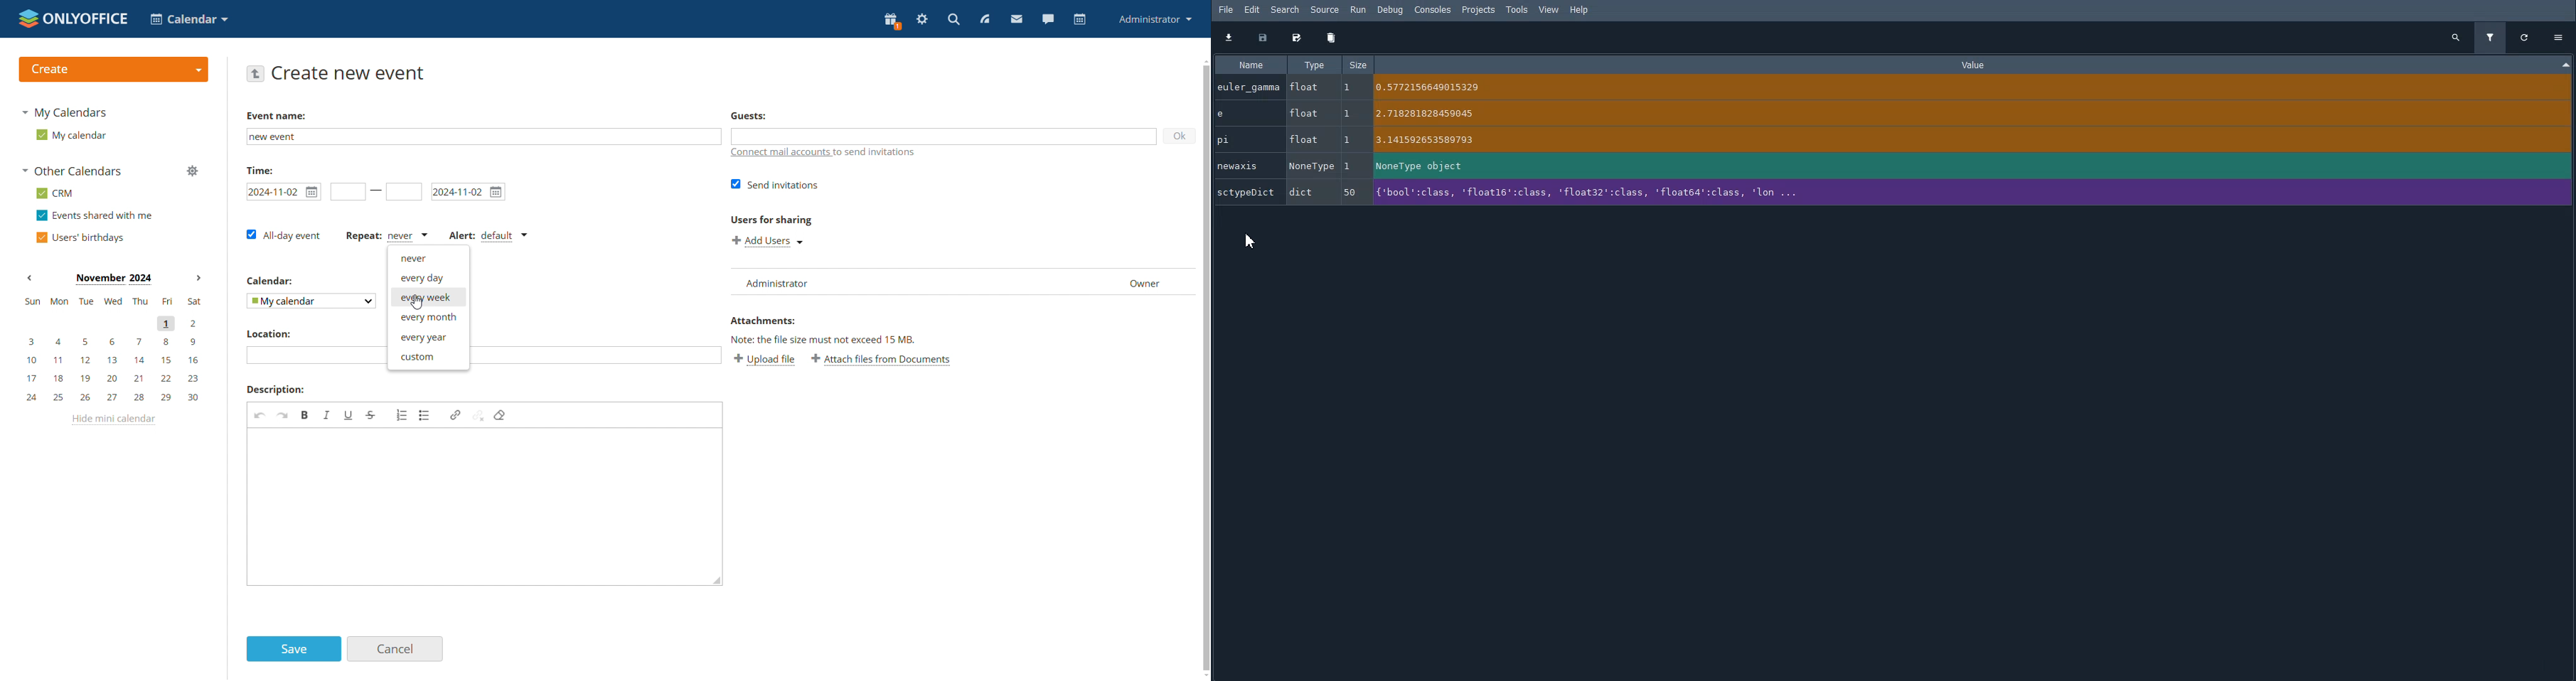  What do you see at coordinates (1370, 87) in the screenshot?
I see `euler_gamma` at bounding box center [1370, 87].